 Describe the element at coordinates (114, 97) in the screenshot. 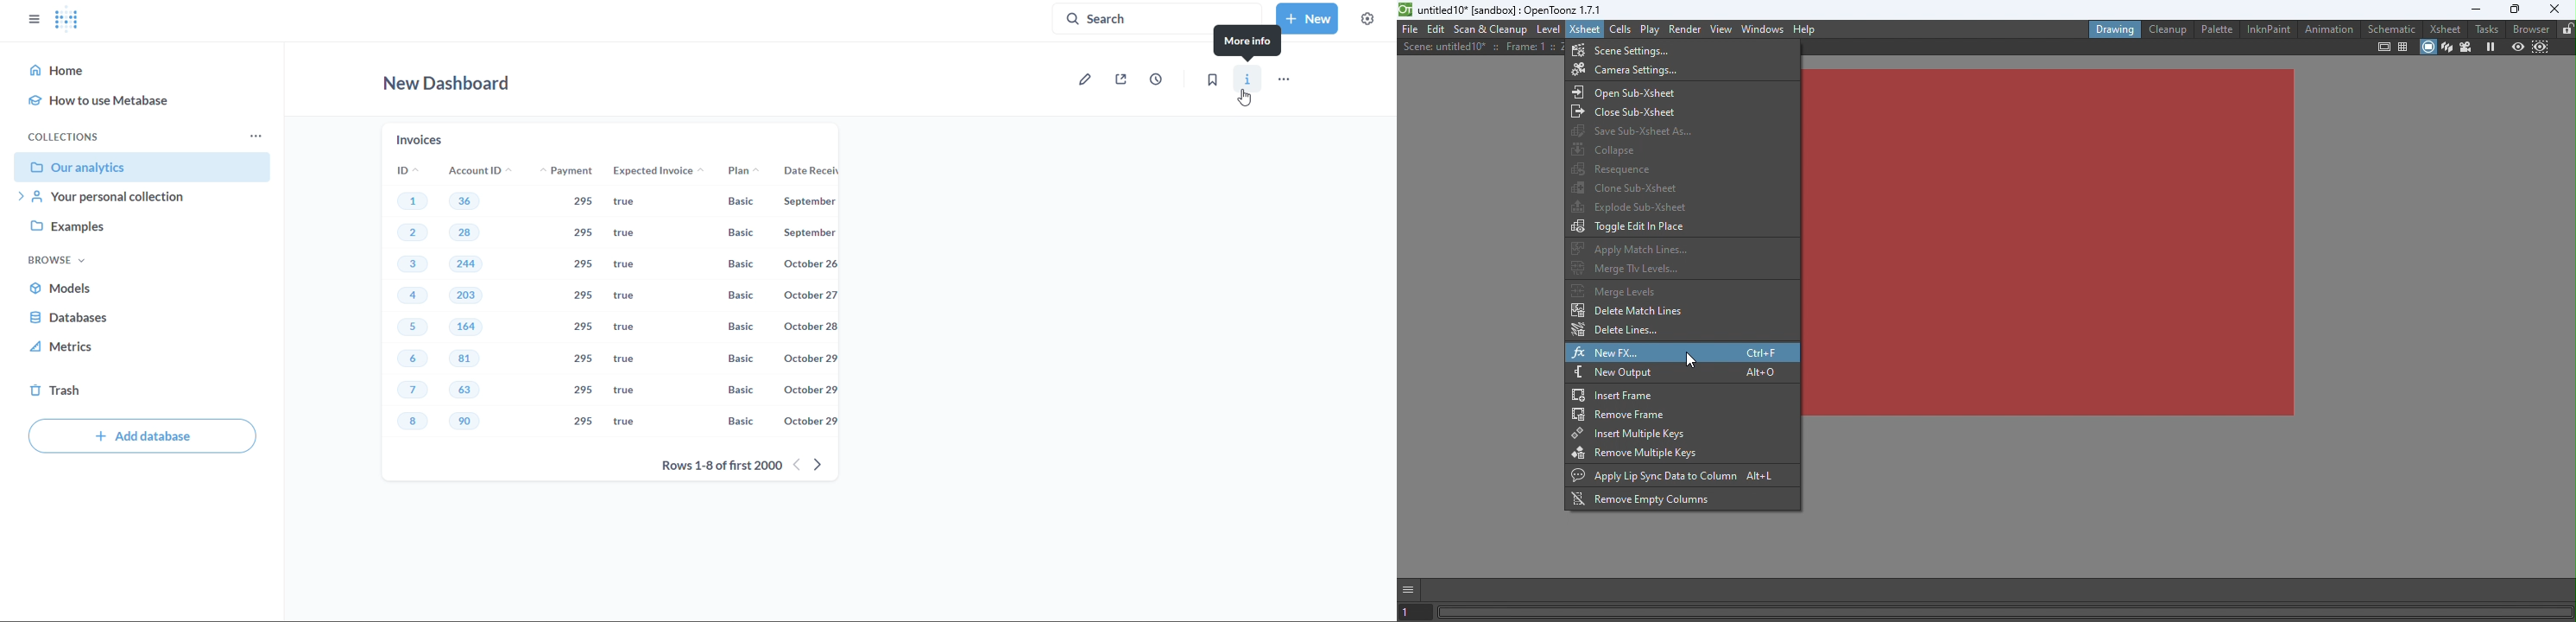

I see `how to use metabase` at that location.